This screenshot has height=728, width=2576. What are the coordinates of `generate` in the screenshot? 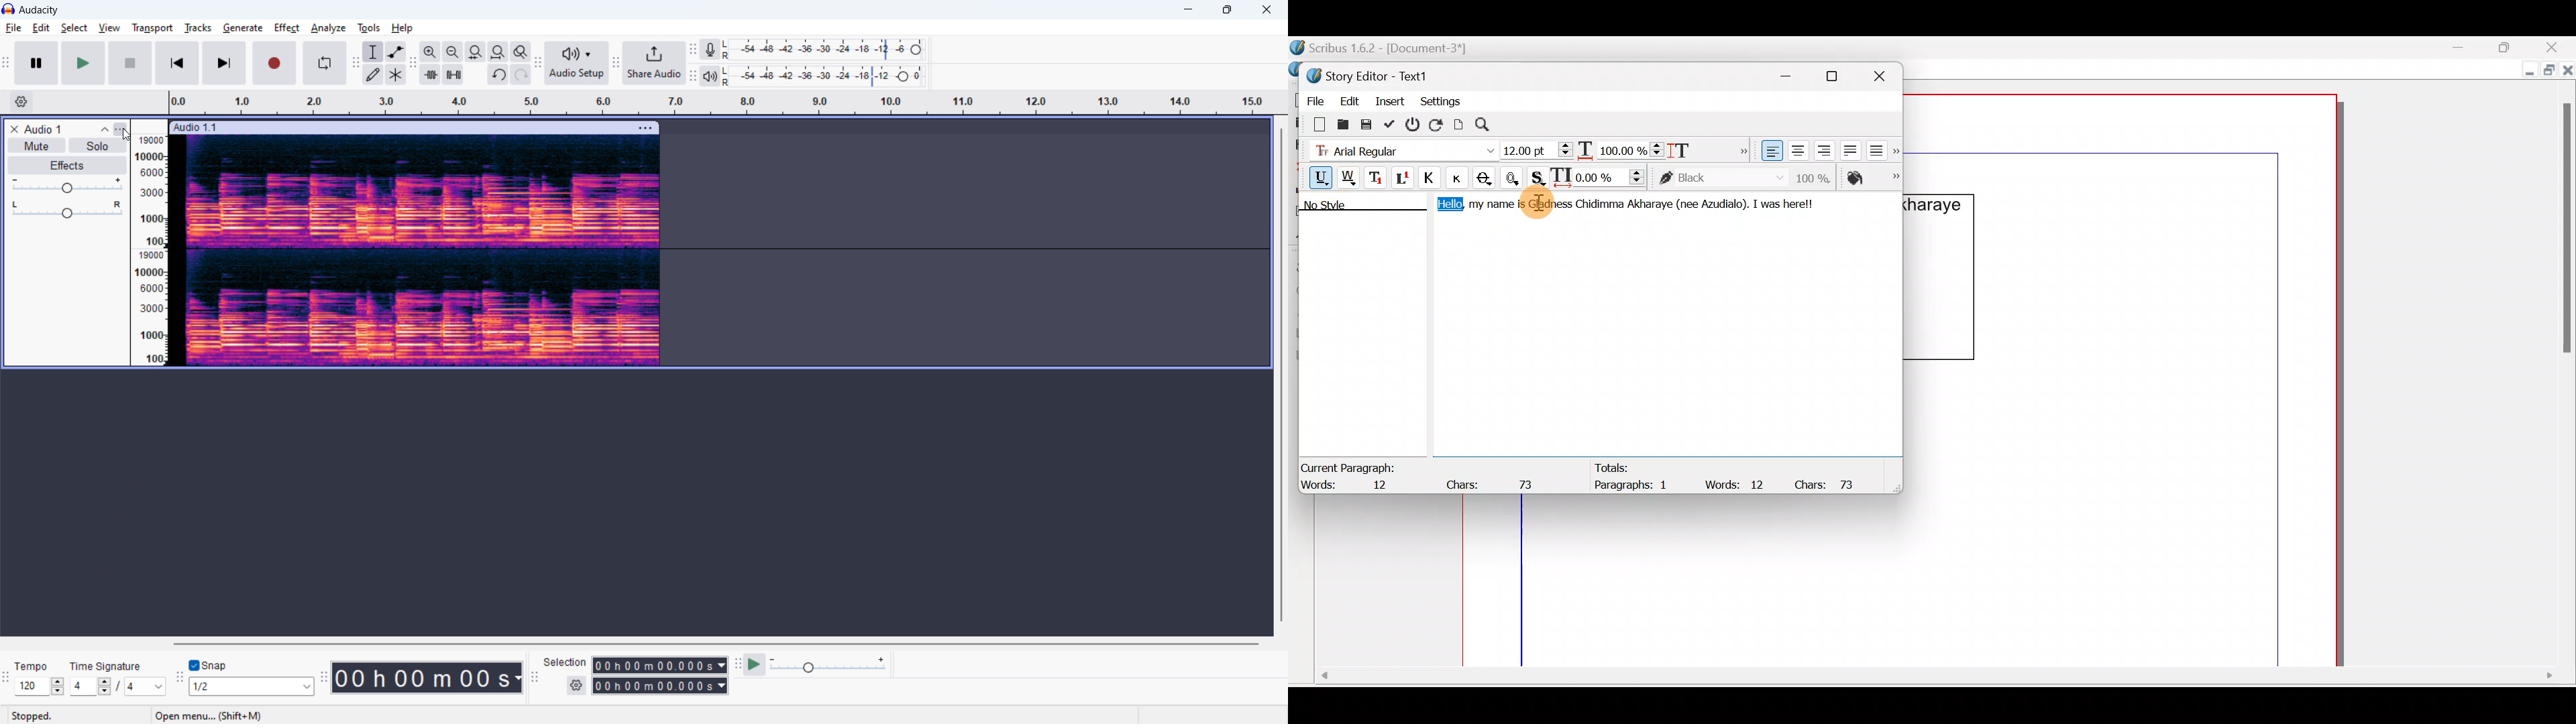 It's located at (242, 27).